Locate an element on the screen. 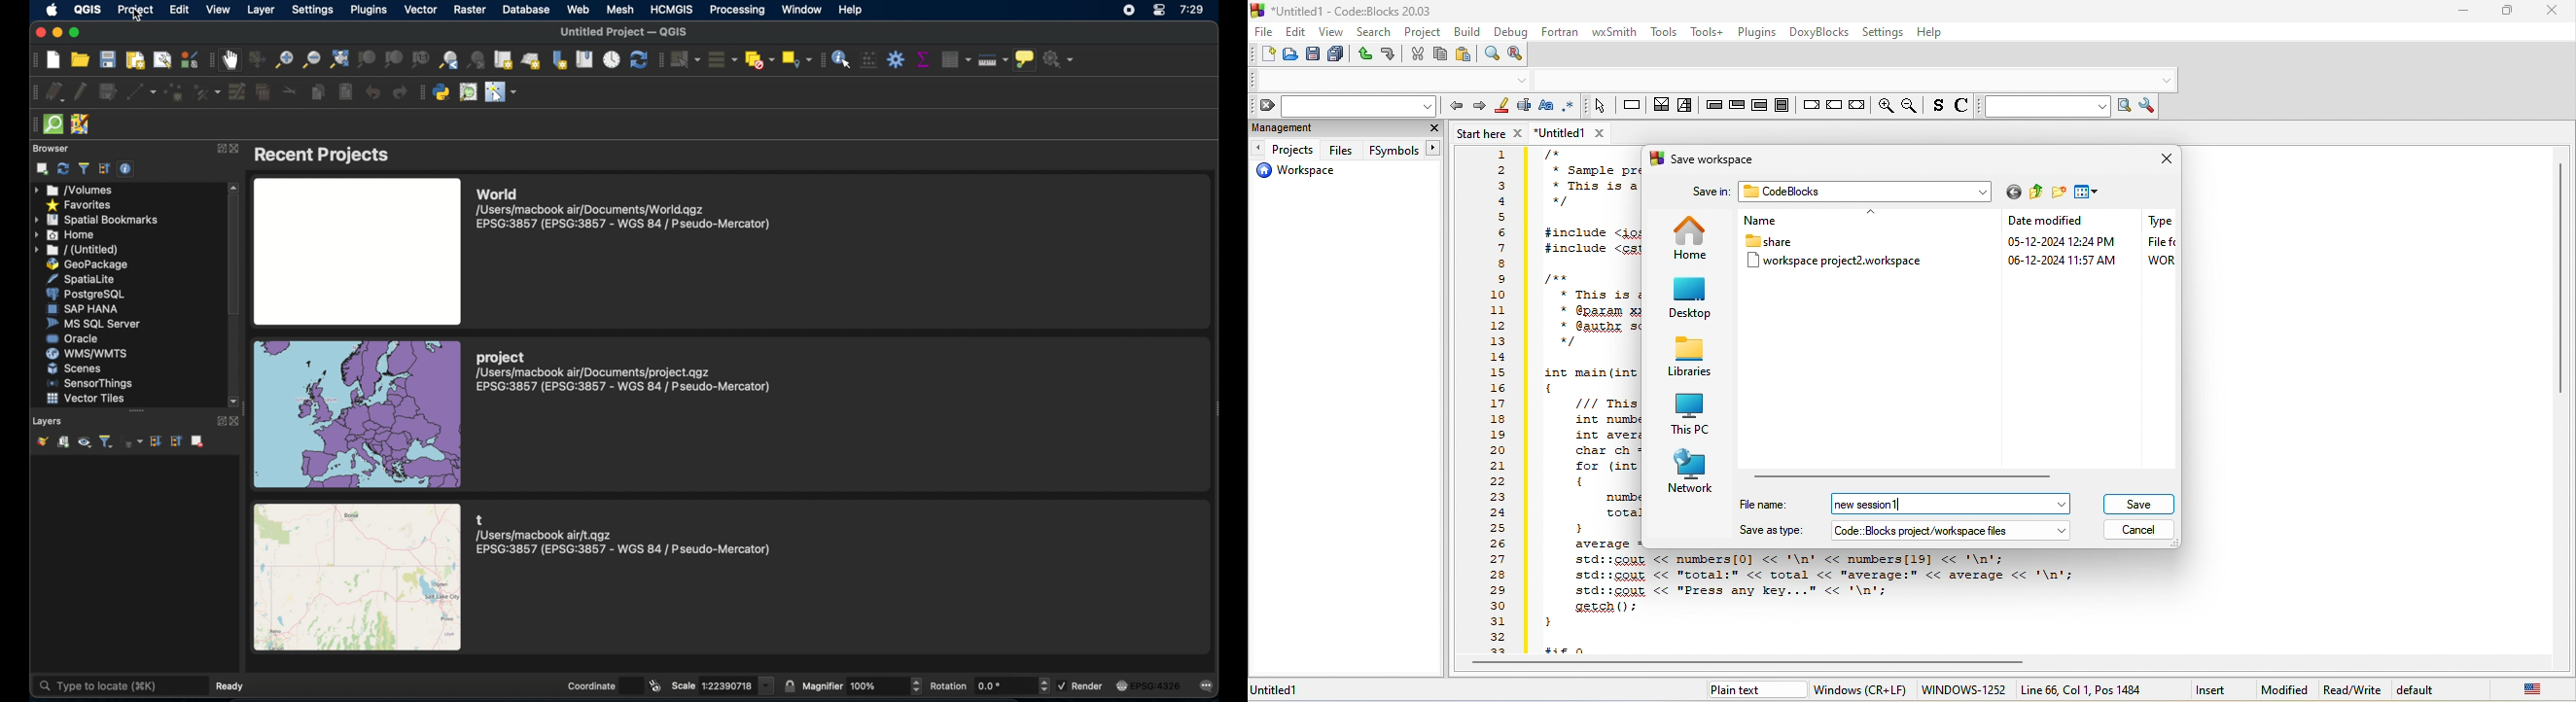 The width and height of the screenshot is (2576, 728). windows-1252 is located at coordinates (1962, 689).